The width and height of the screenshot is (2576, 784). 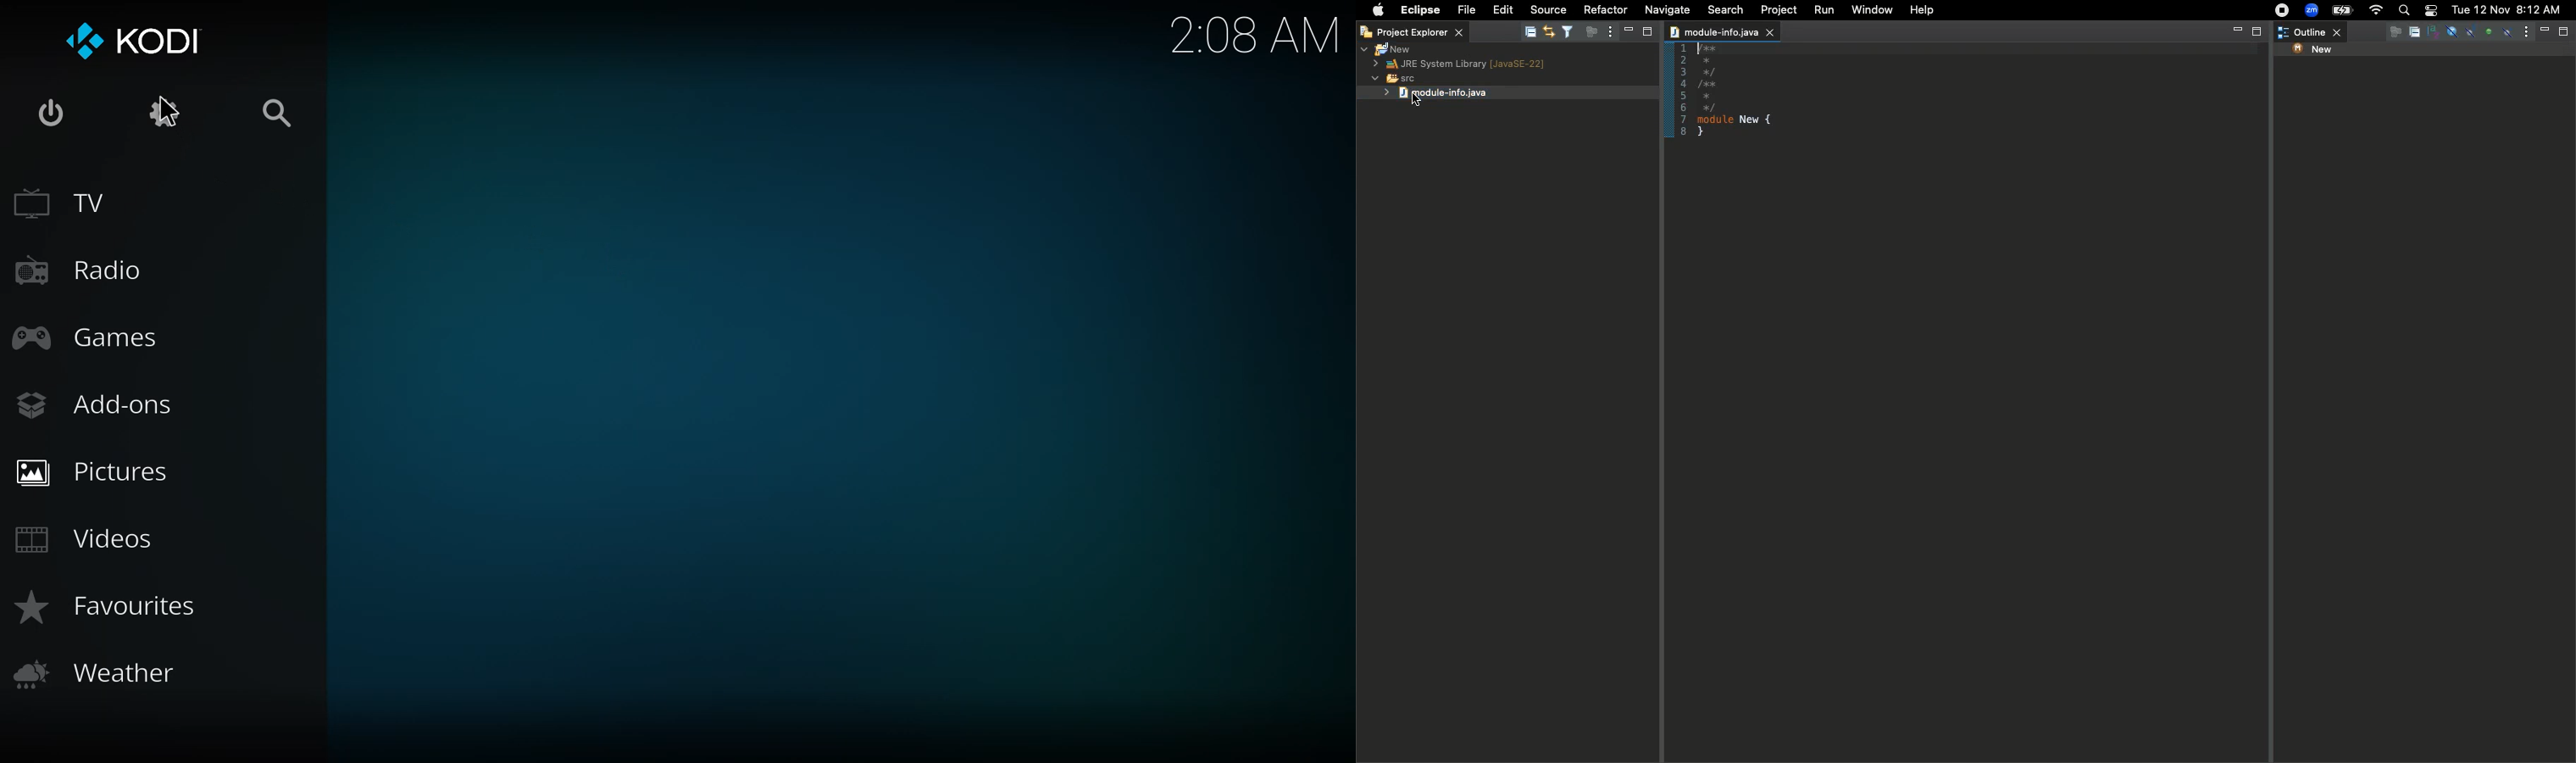 What do you see at coordinates (1396, 81) in the screenshot?
I see `SRC` at bounding box center [1396, 81].